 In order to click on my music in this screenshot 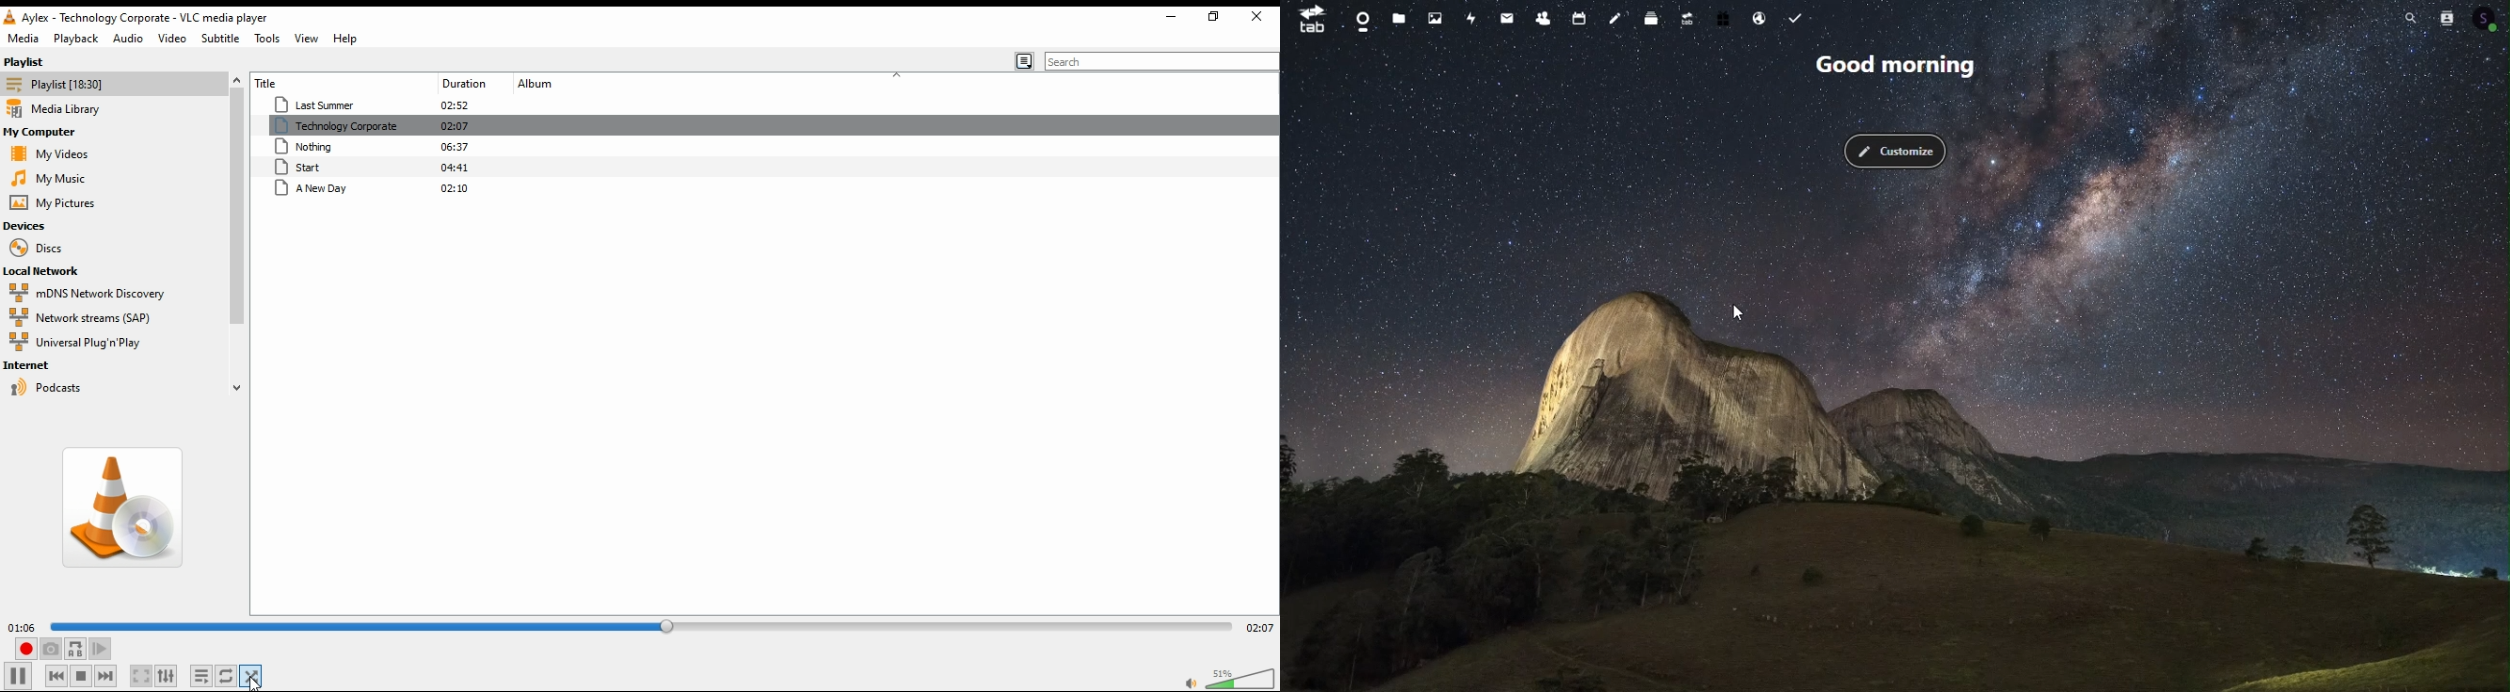, I will do `click(50, 176)`.